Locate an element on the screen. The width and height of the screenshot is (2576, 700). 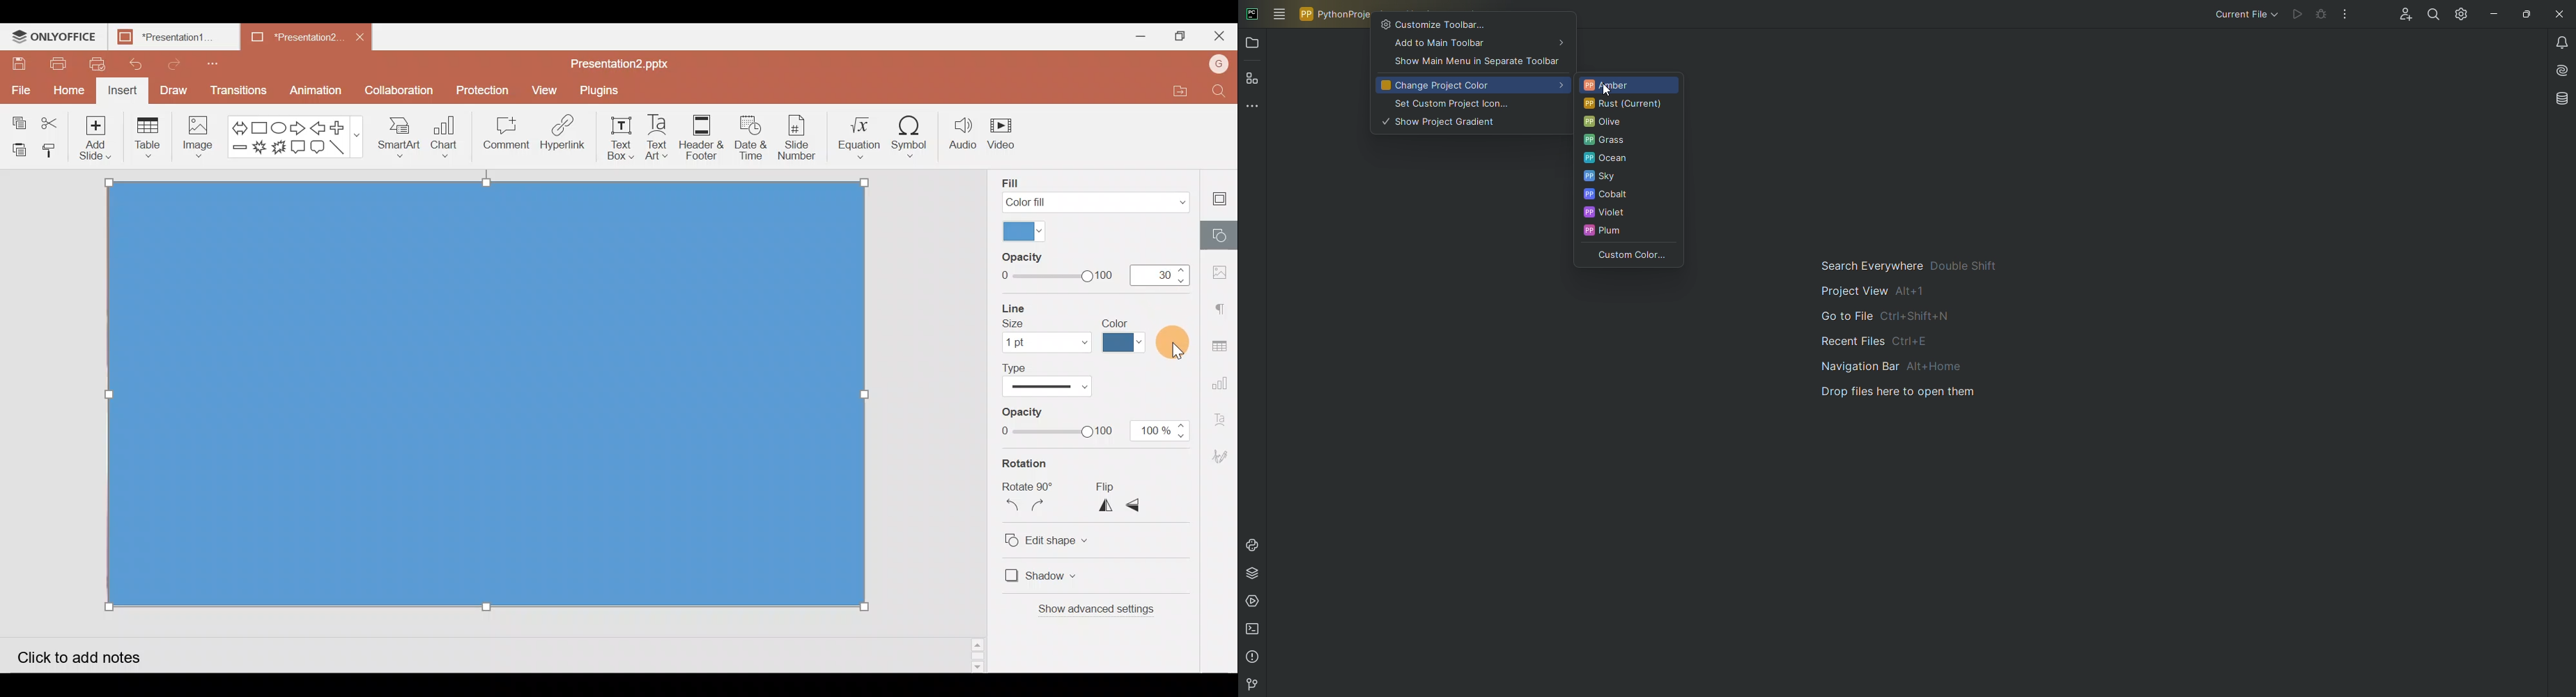
Cursor is located at coordinates (1175, 345).